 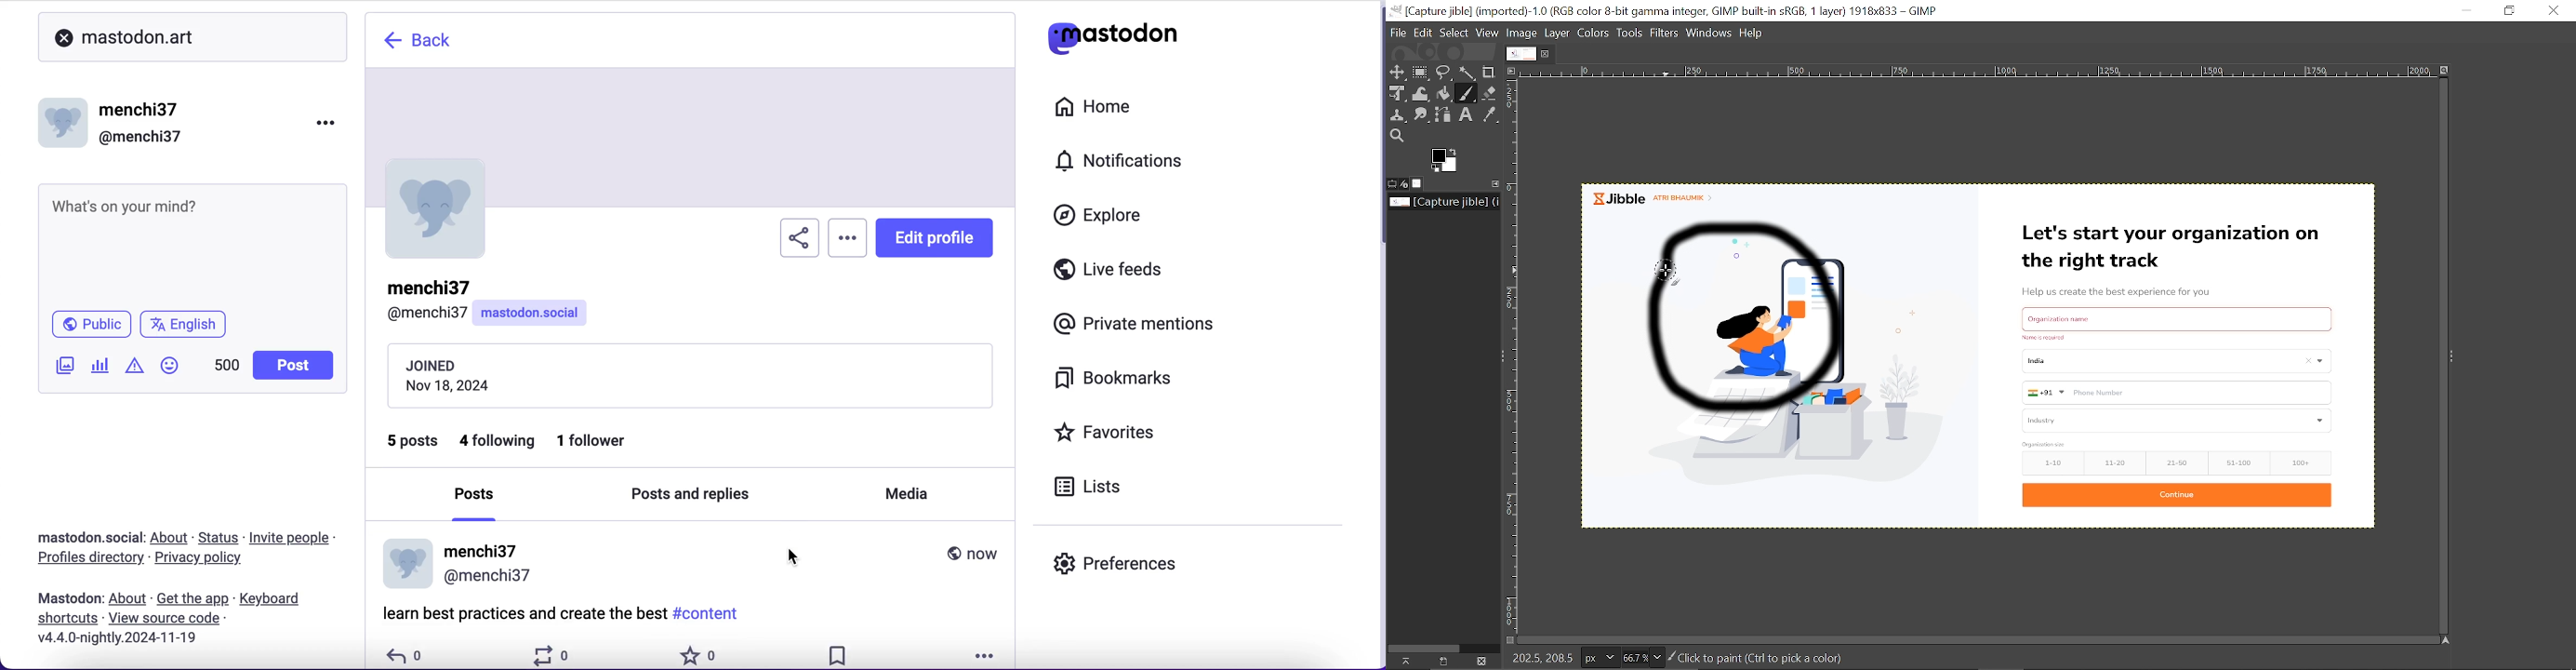 I want to click on Image, so click(x=1522, y=34).